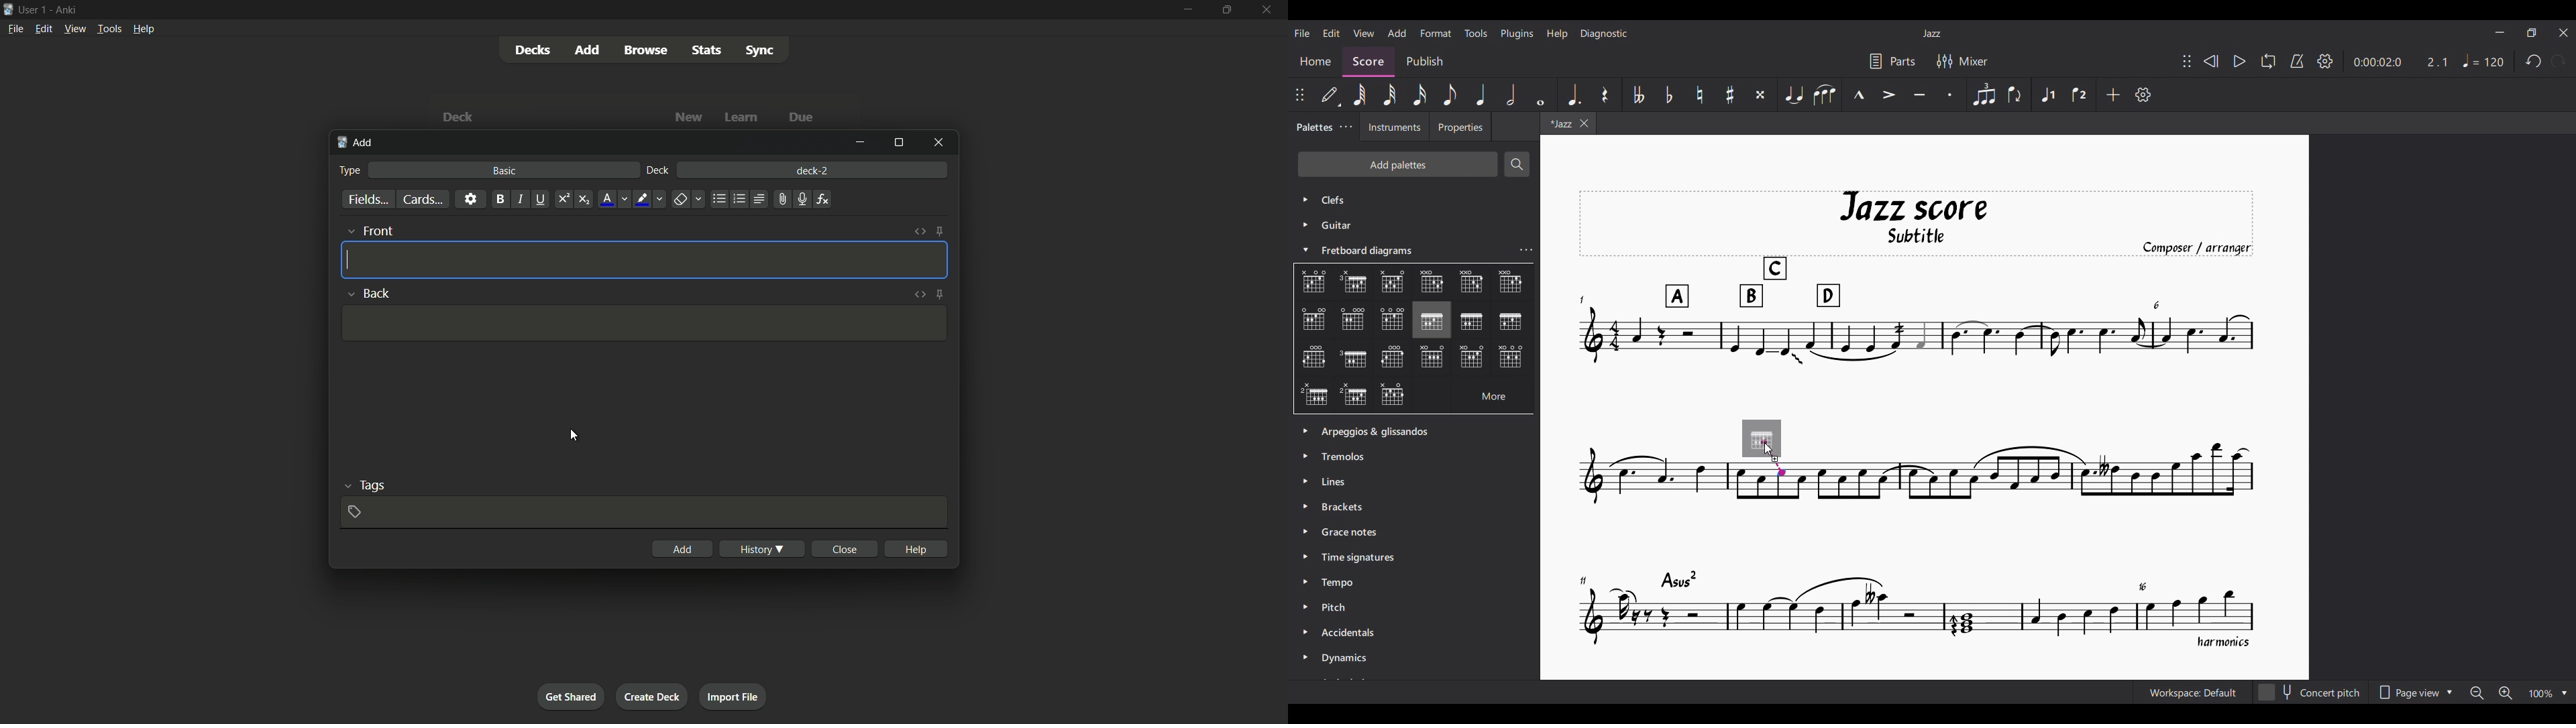  Describe the element at coordinates (369, 231) in the screenshot. I see `front` at that location.